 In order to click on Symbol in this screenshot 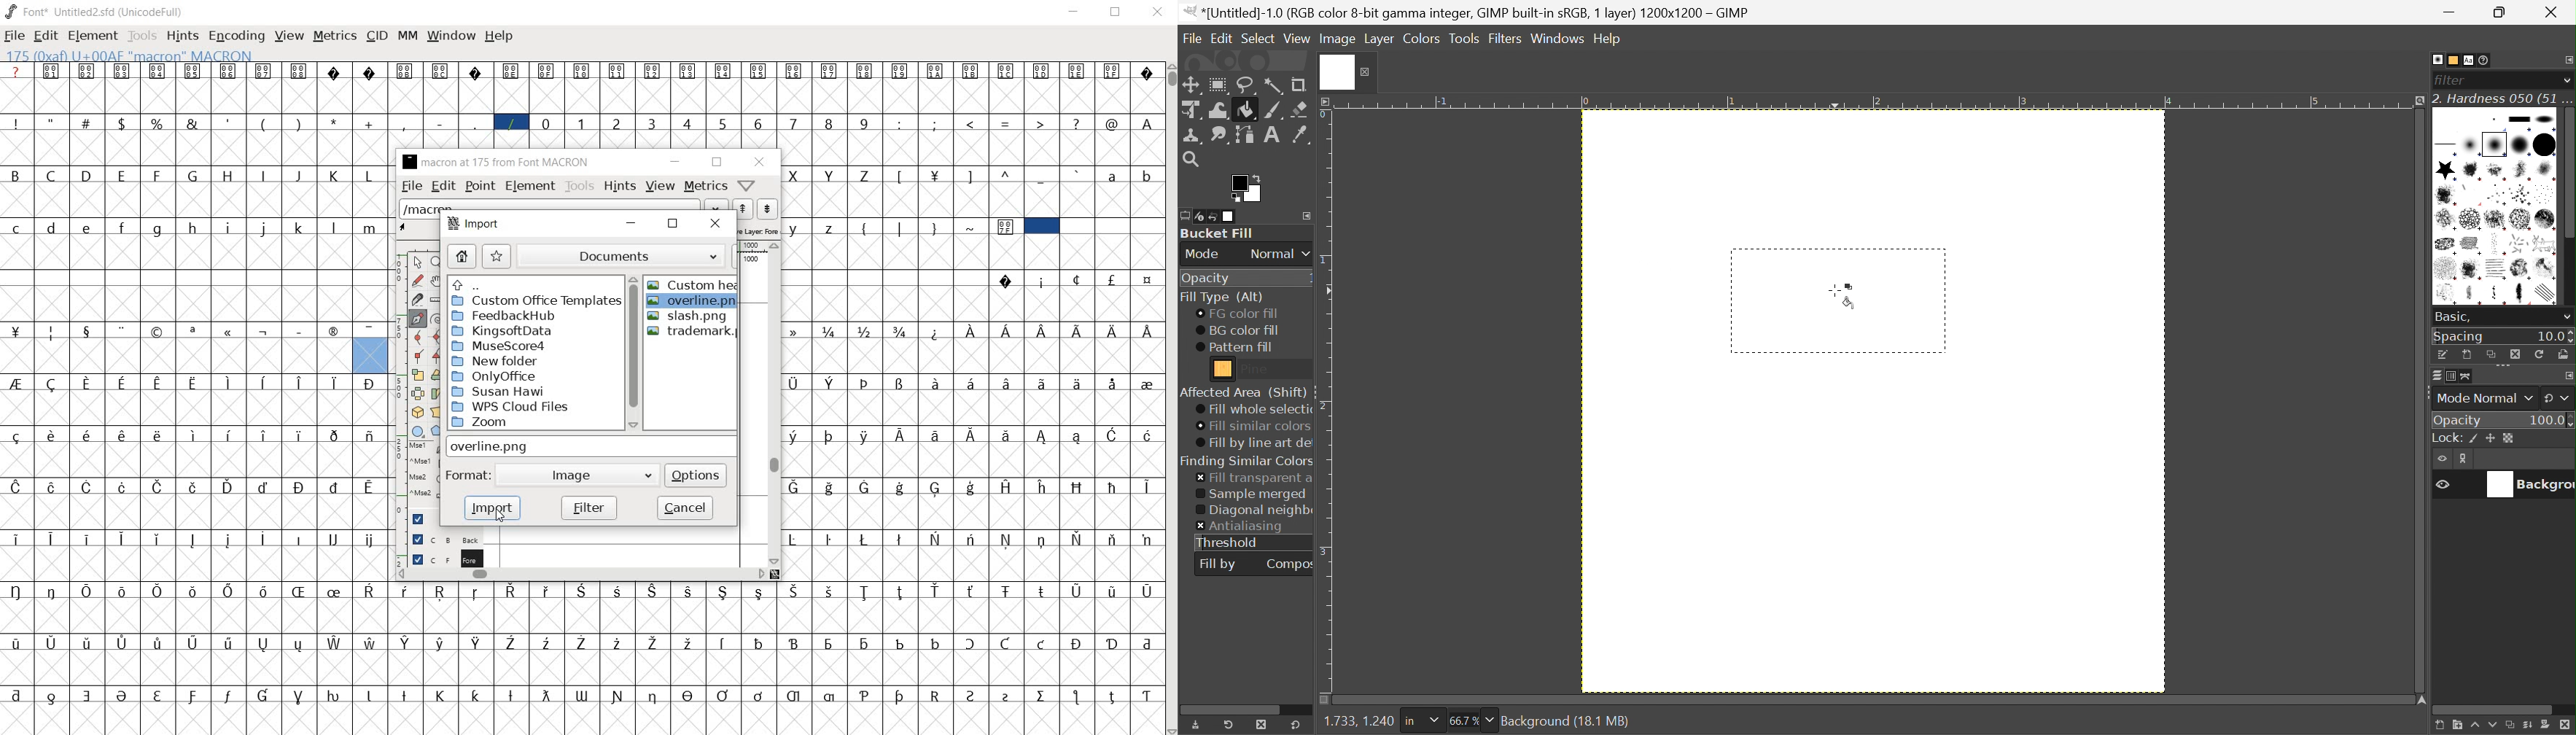, I will do `click(867, 487)`.